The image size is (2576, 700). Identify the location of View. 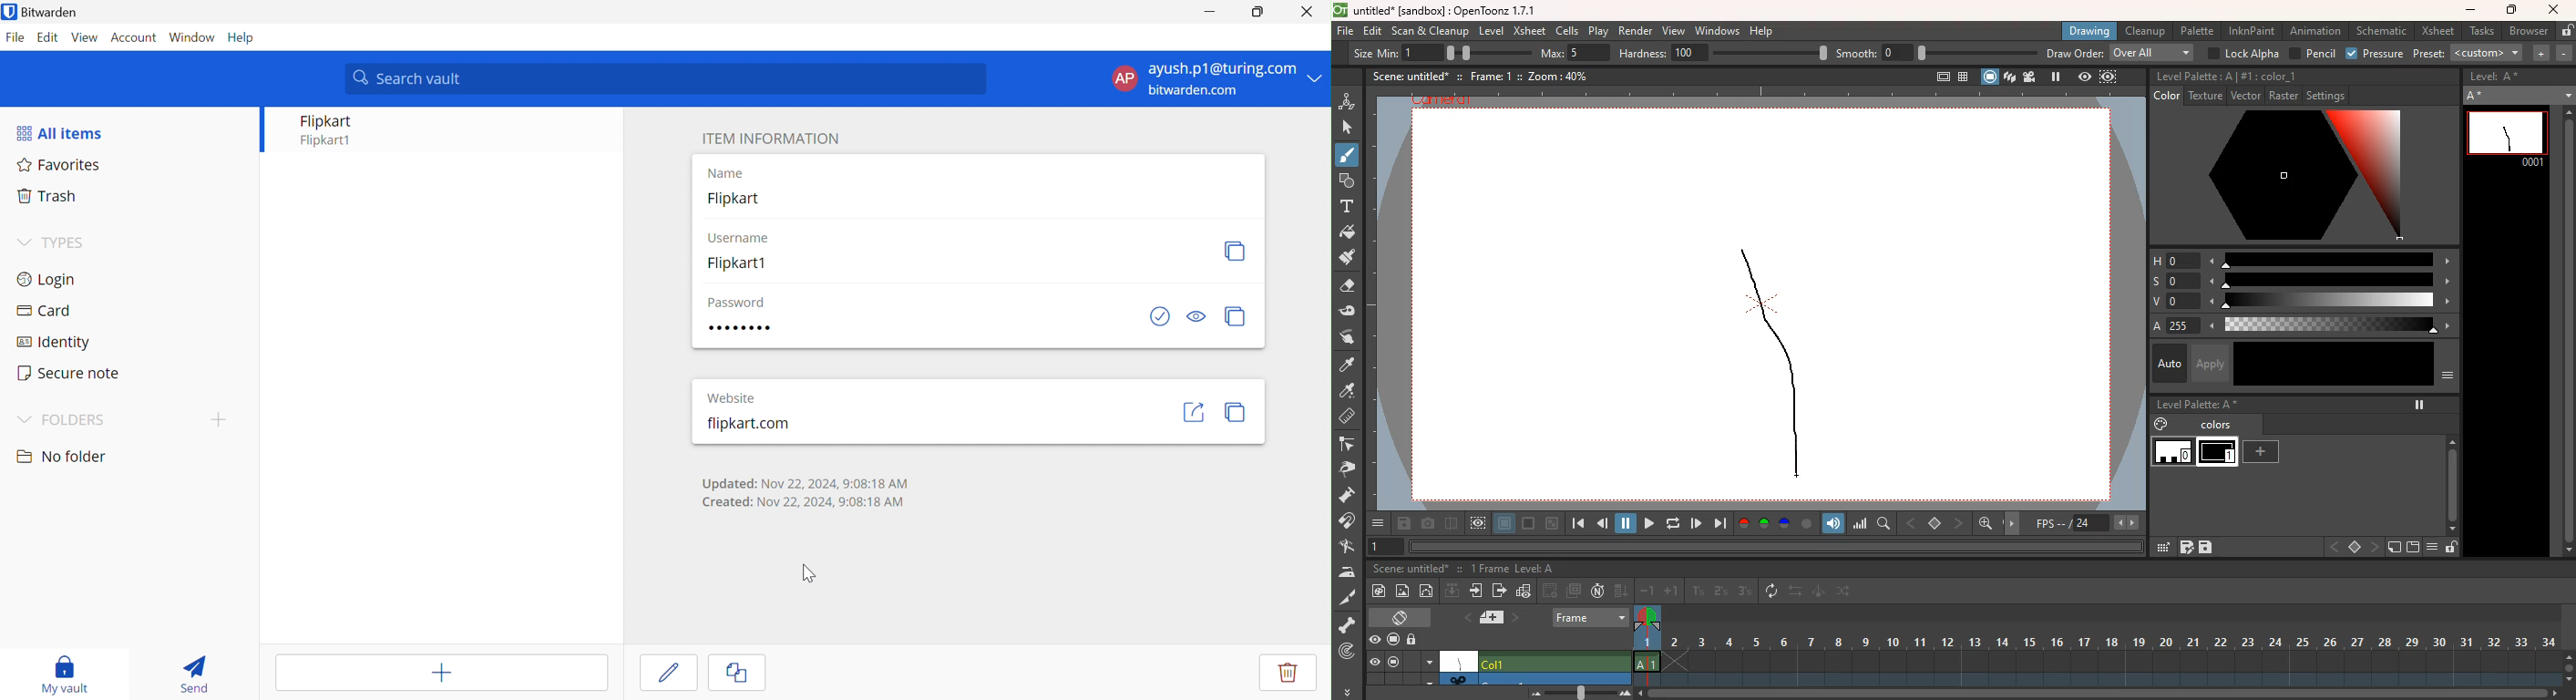
(83, 37).